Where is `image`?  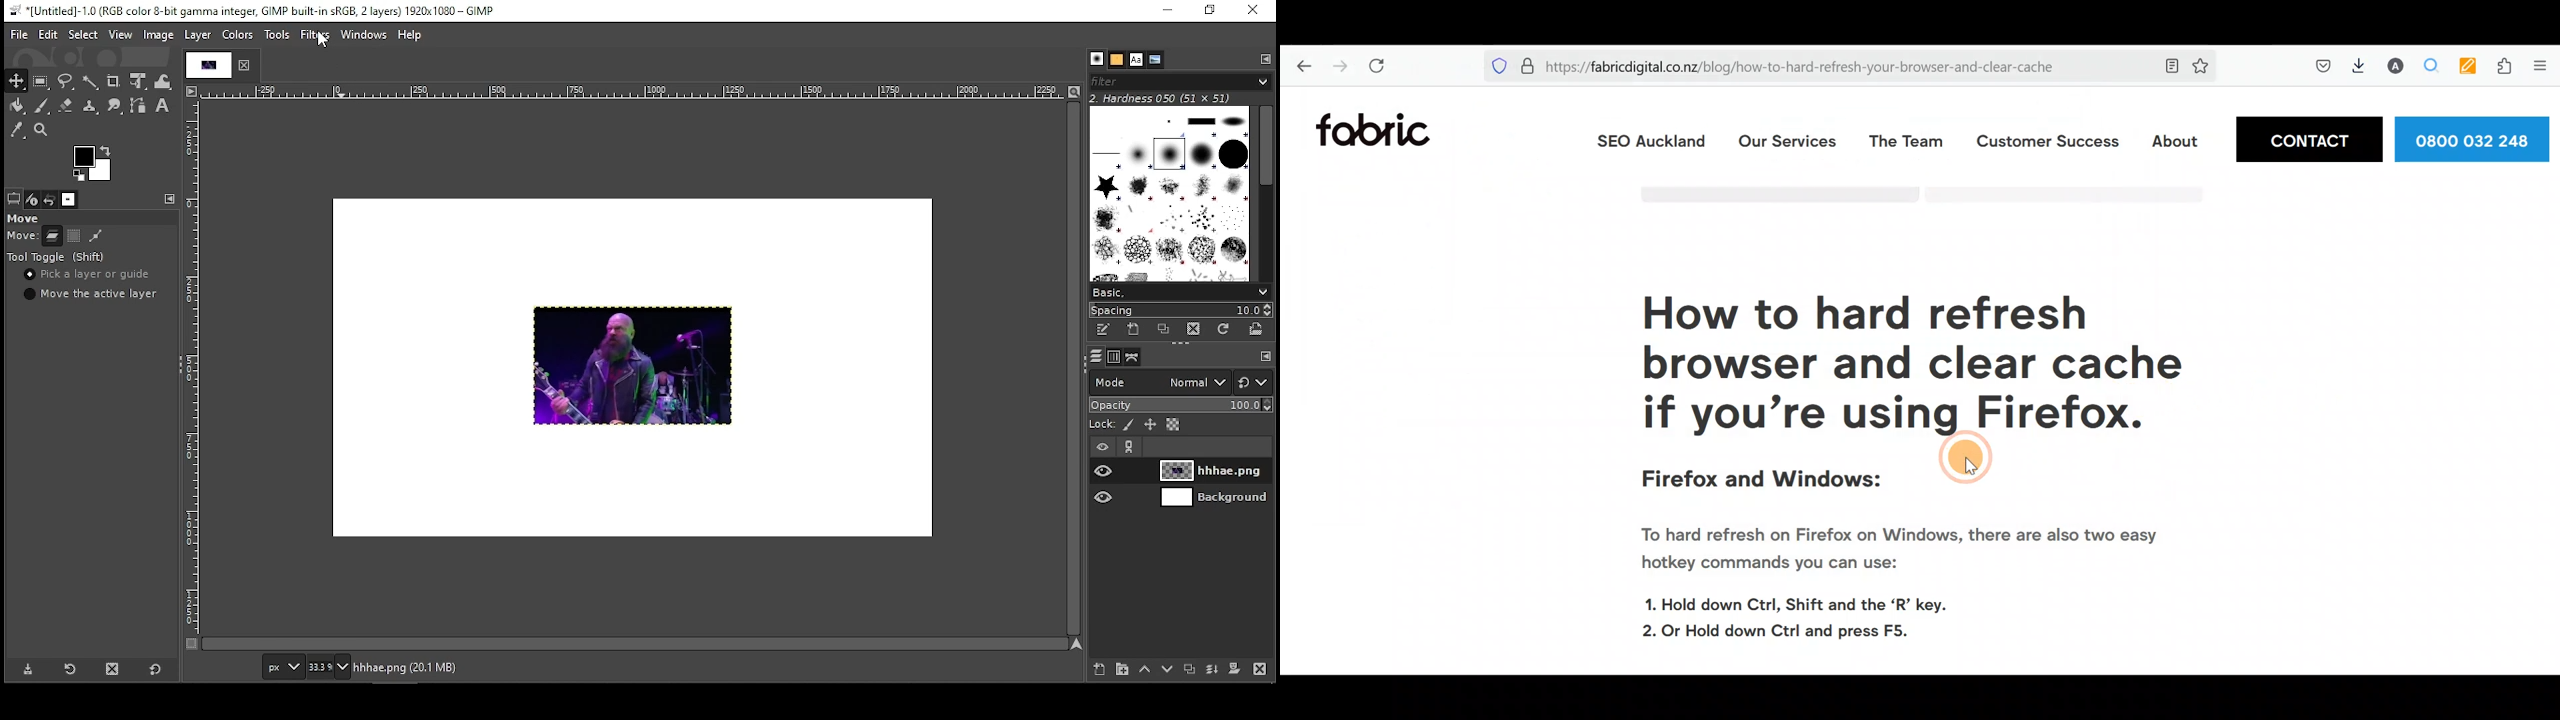 image is located at coordinates (632, 366).